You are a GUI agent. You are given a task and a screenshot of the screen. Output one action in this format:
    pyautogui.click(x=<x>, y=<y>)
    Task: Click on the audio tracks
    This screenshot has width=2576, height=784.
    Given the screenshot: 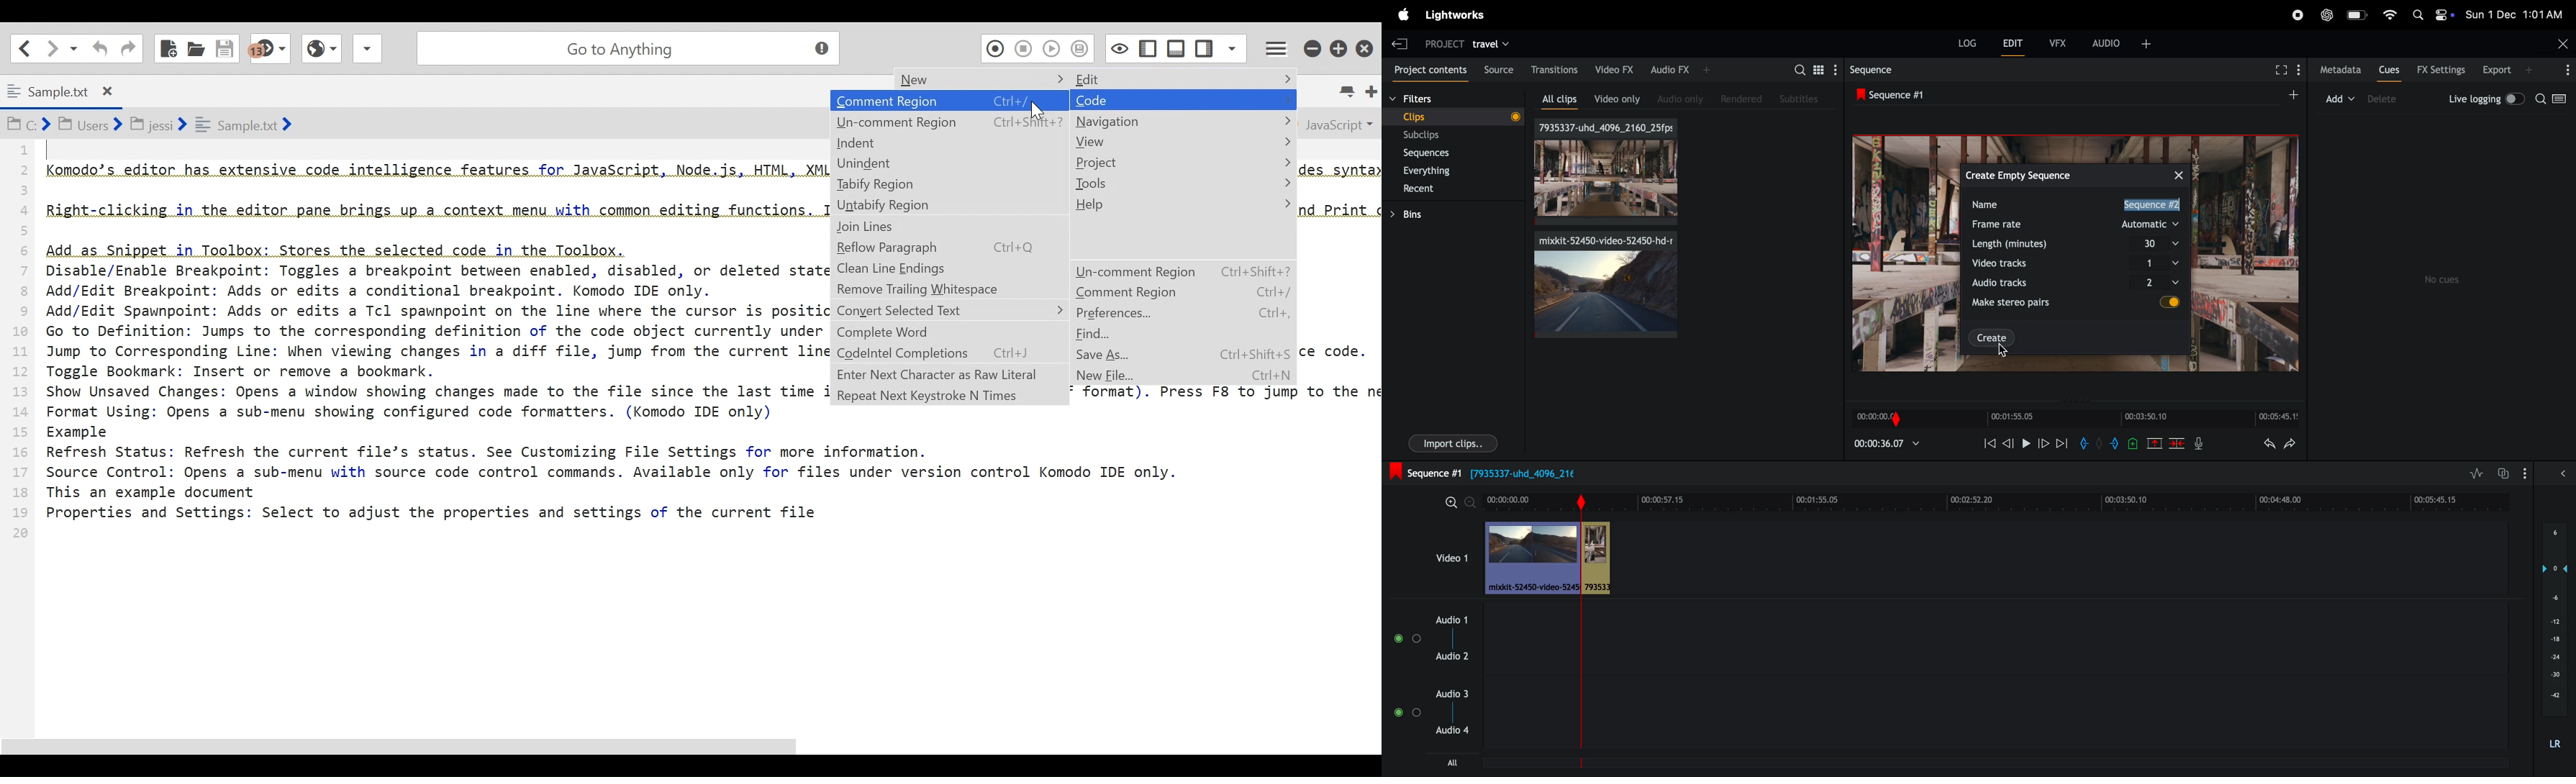 What is the action you would take?
    pyautogui.click(x=2012, y=284)
    